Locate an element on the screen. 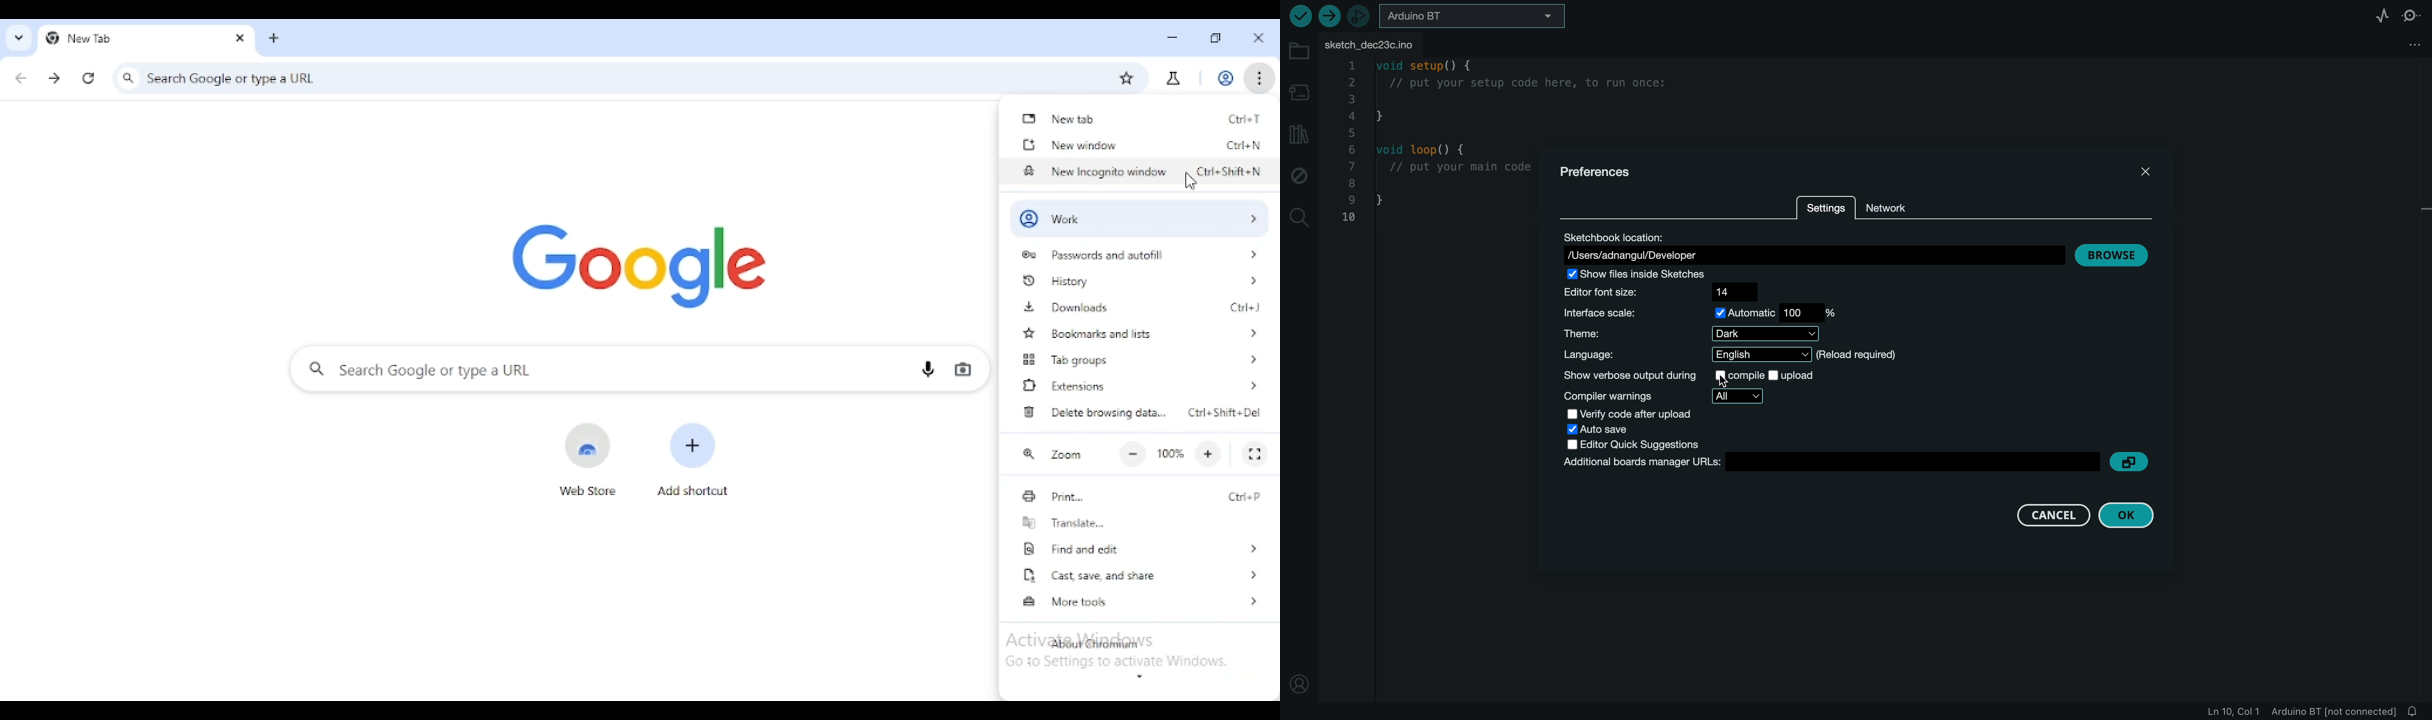  close tab is located at coordinates (240, 37).